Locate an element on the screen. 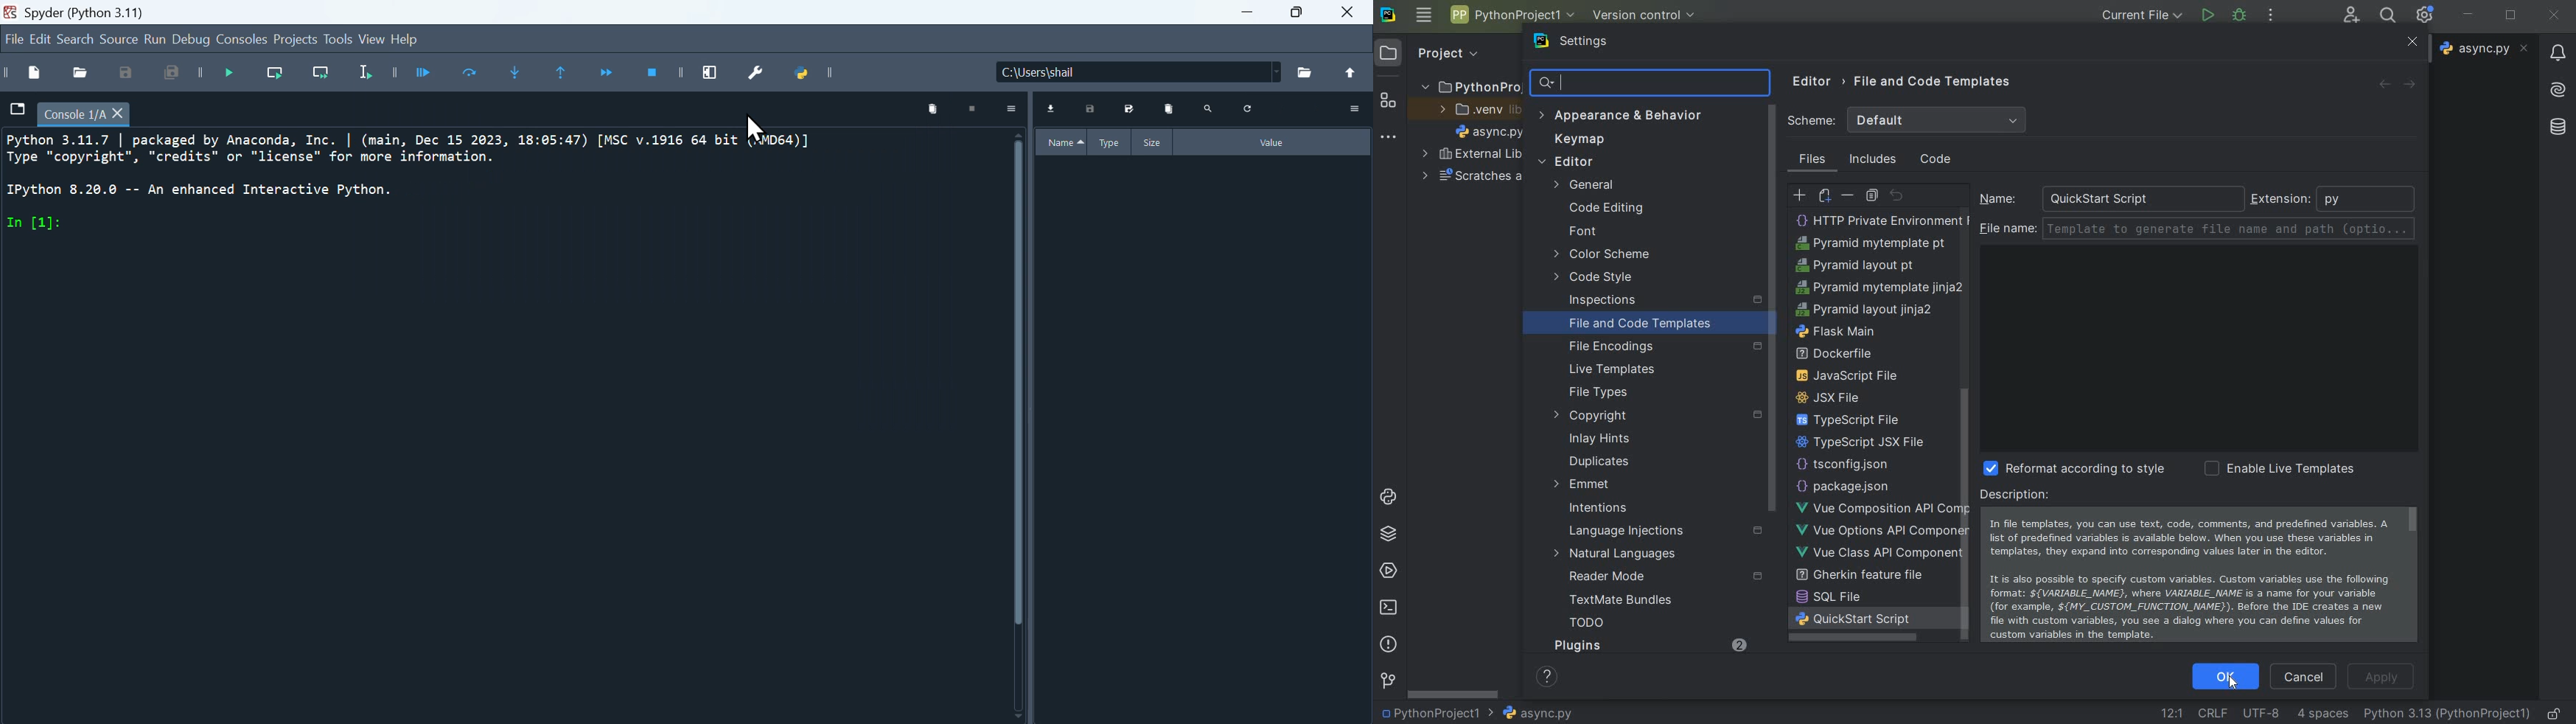  Tools is located at coordinates (335, 40).